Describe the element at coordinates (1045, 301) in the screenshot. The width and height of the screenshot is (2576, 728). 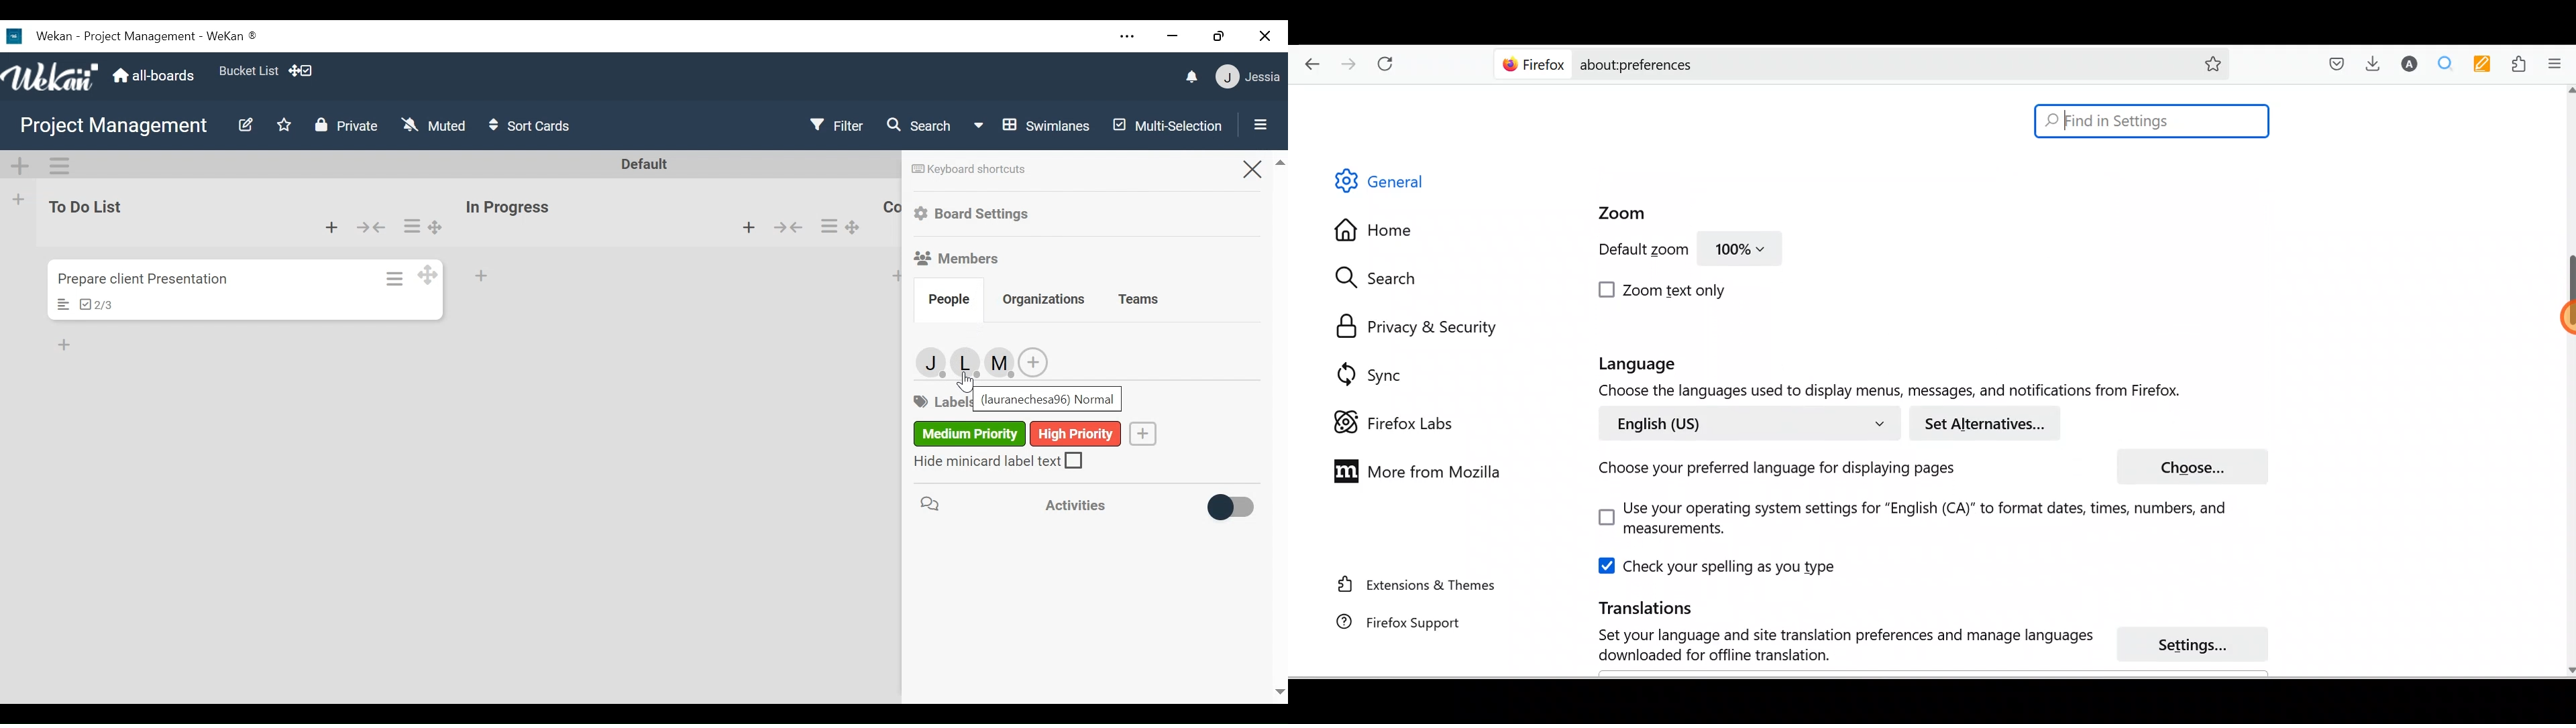
I see `Organization` at that location.